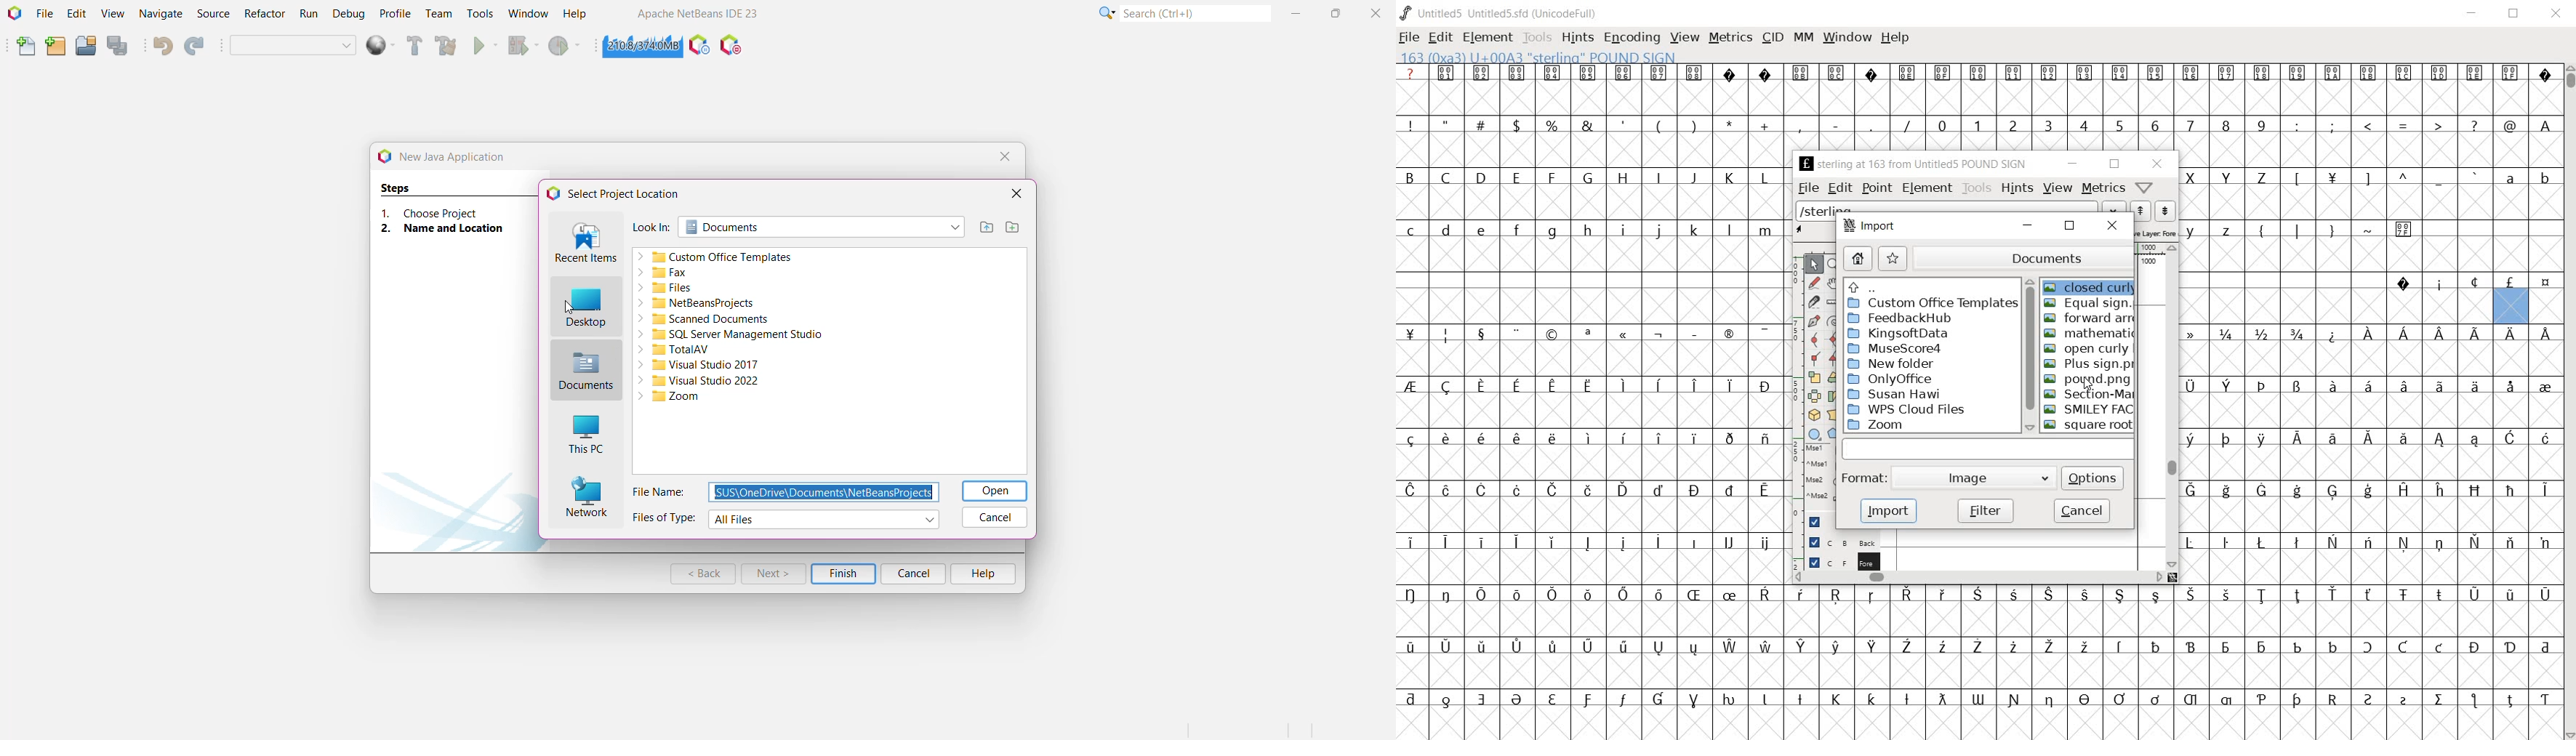 The image size is (2576, 756). What do you see at coordinates (1659, 178) in the screenshot?
I see `I` at bounding box center [1659, 178].